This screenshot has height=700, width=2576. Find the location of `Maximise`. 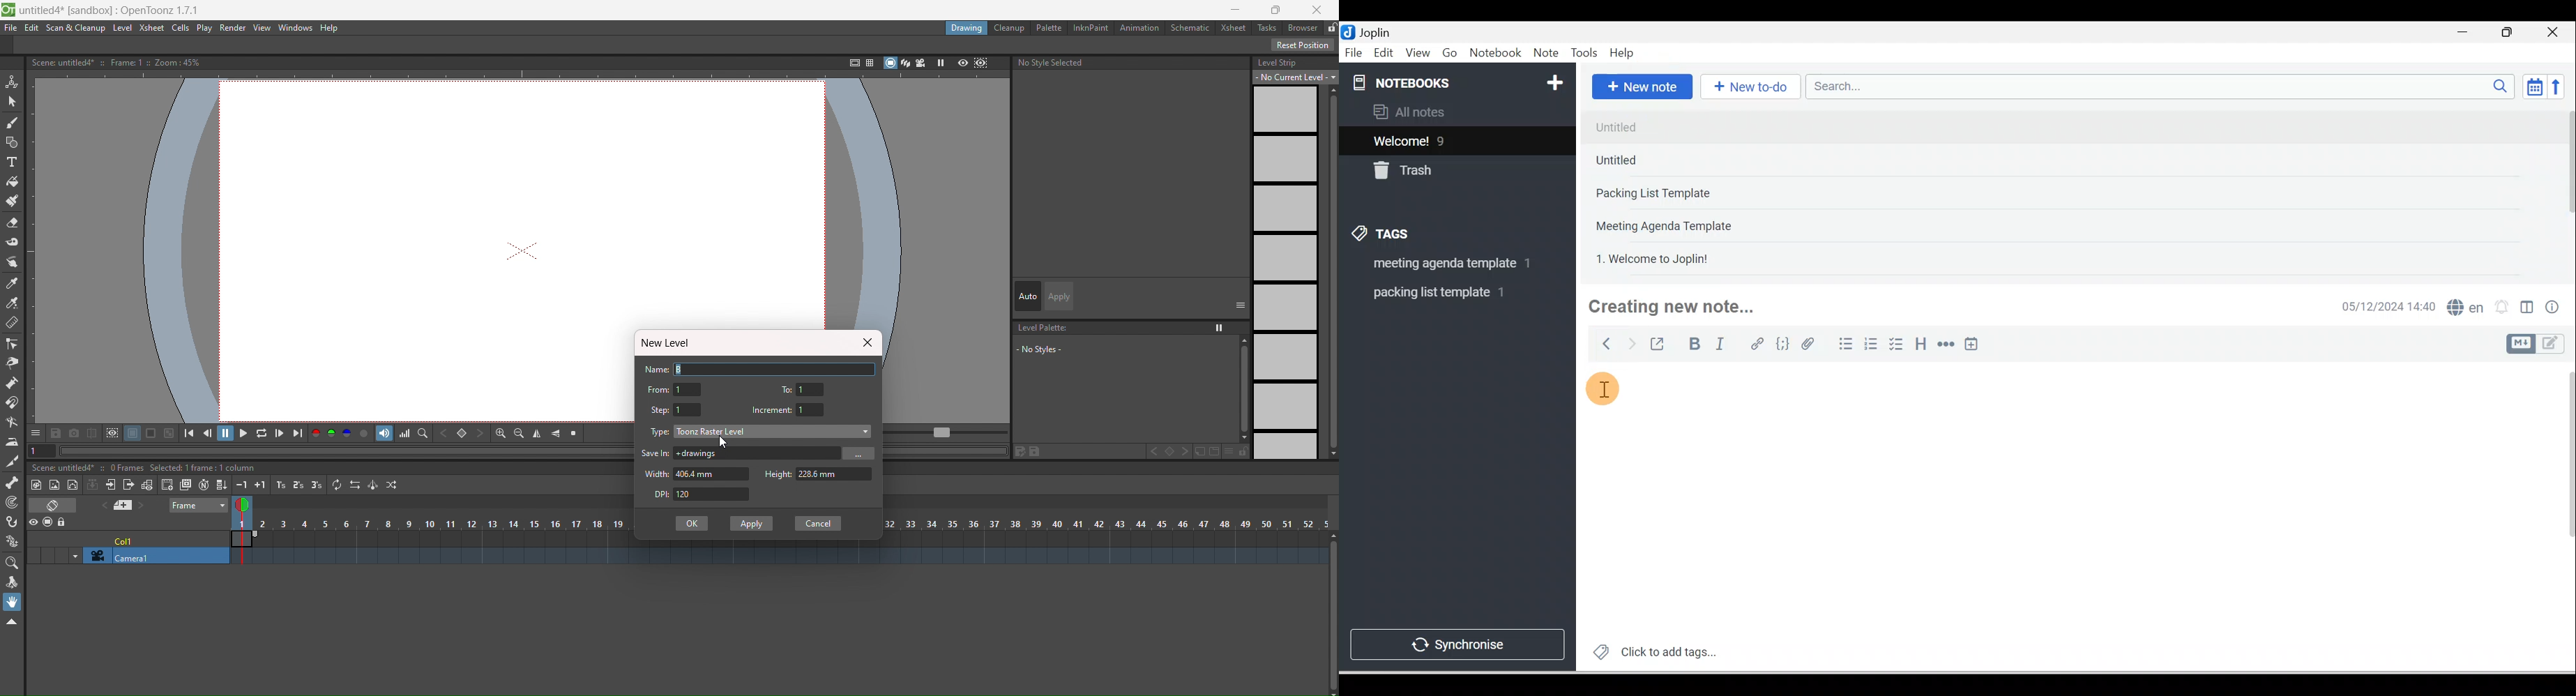

Maximise is located at coordinates (2512, 33).